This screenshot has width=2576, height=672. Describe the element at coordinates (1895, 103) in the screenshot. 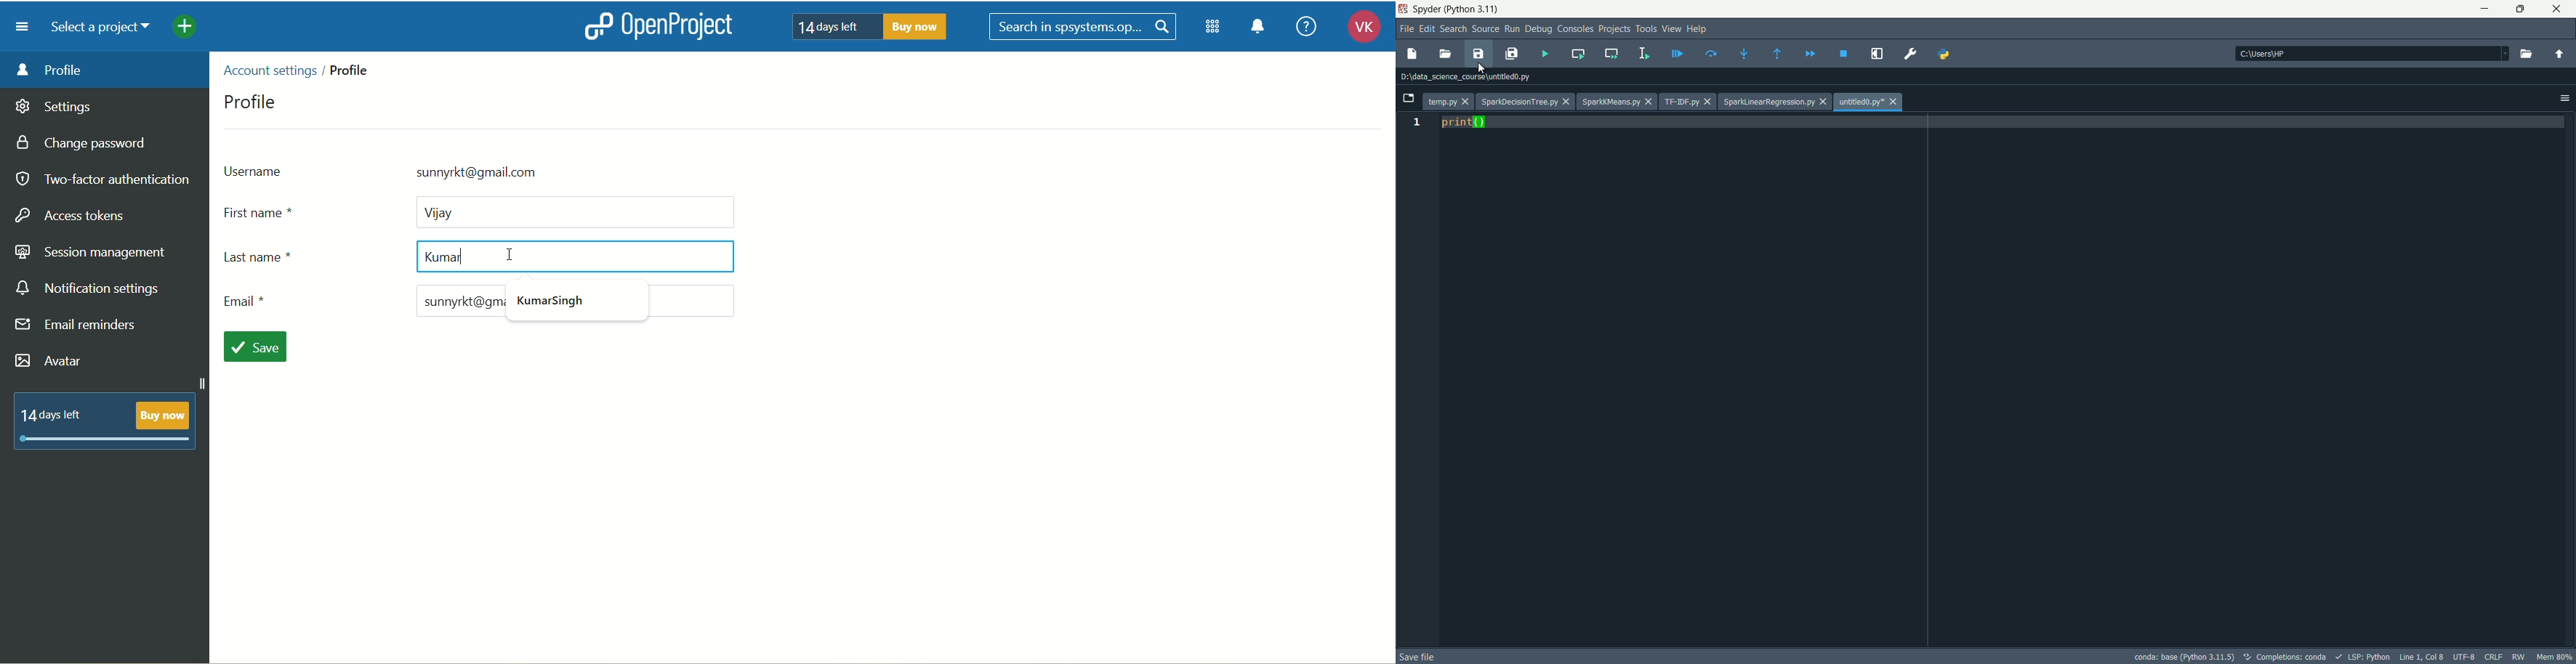

I see `close` at that location.